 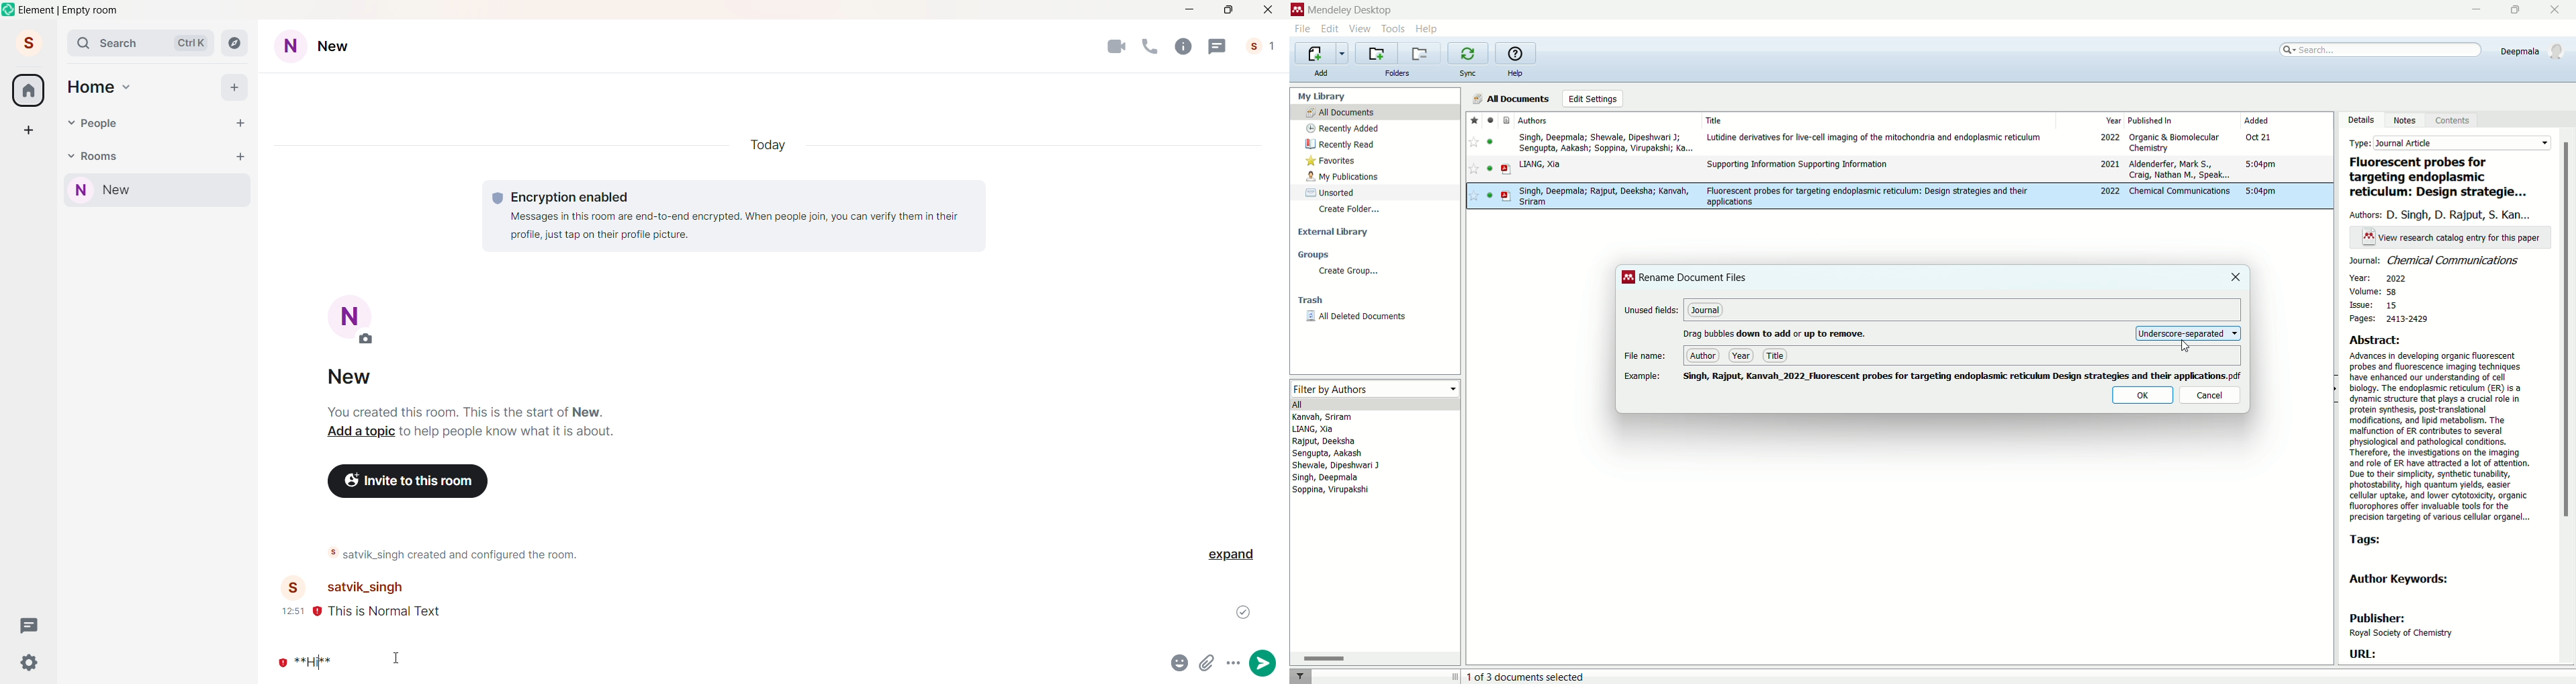 I want to click on Home drop down, so click(x=128, y=85).